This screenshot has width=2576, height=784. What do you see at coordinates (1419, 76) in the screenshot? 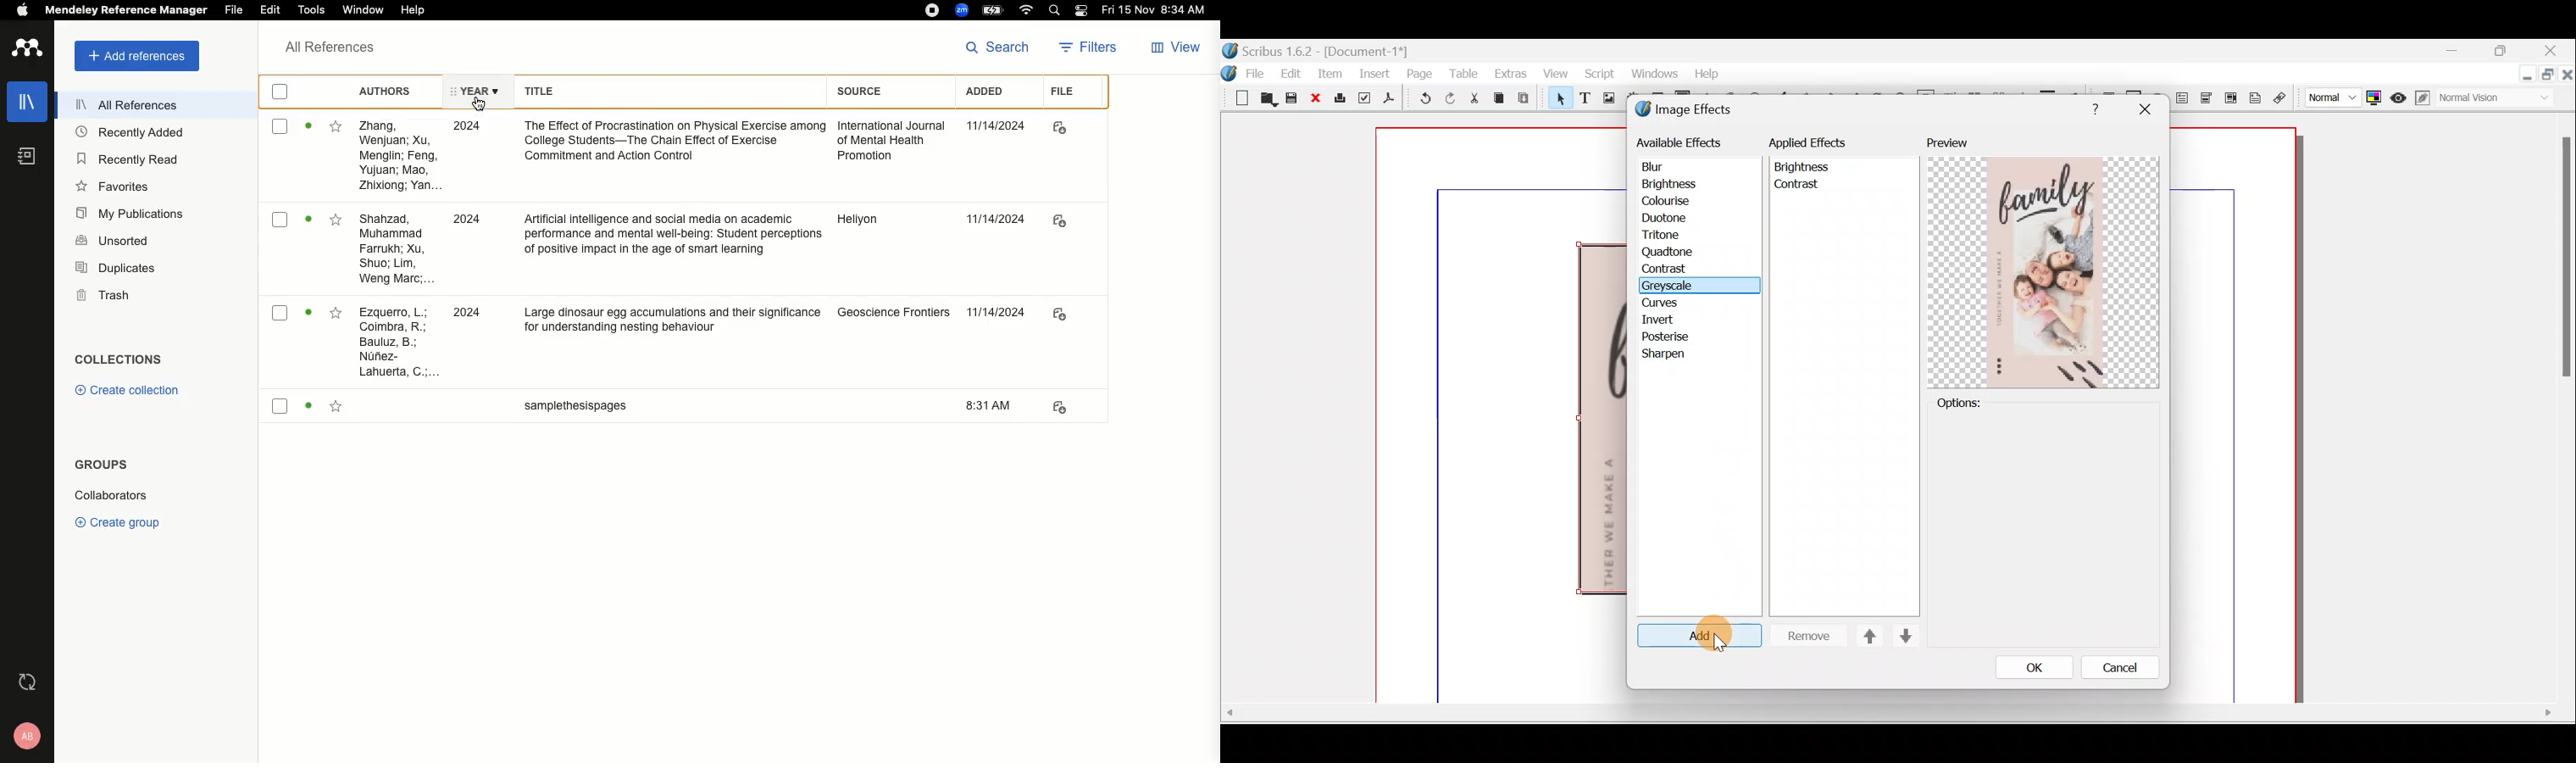
I see `Page` at bounding box center [1419, 76].